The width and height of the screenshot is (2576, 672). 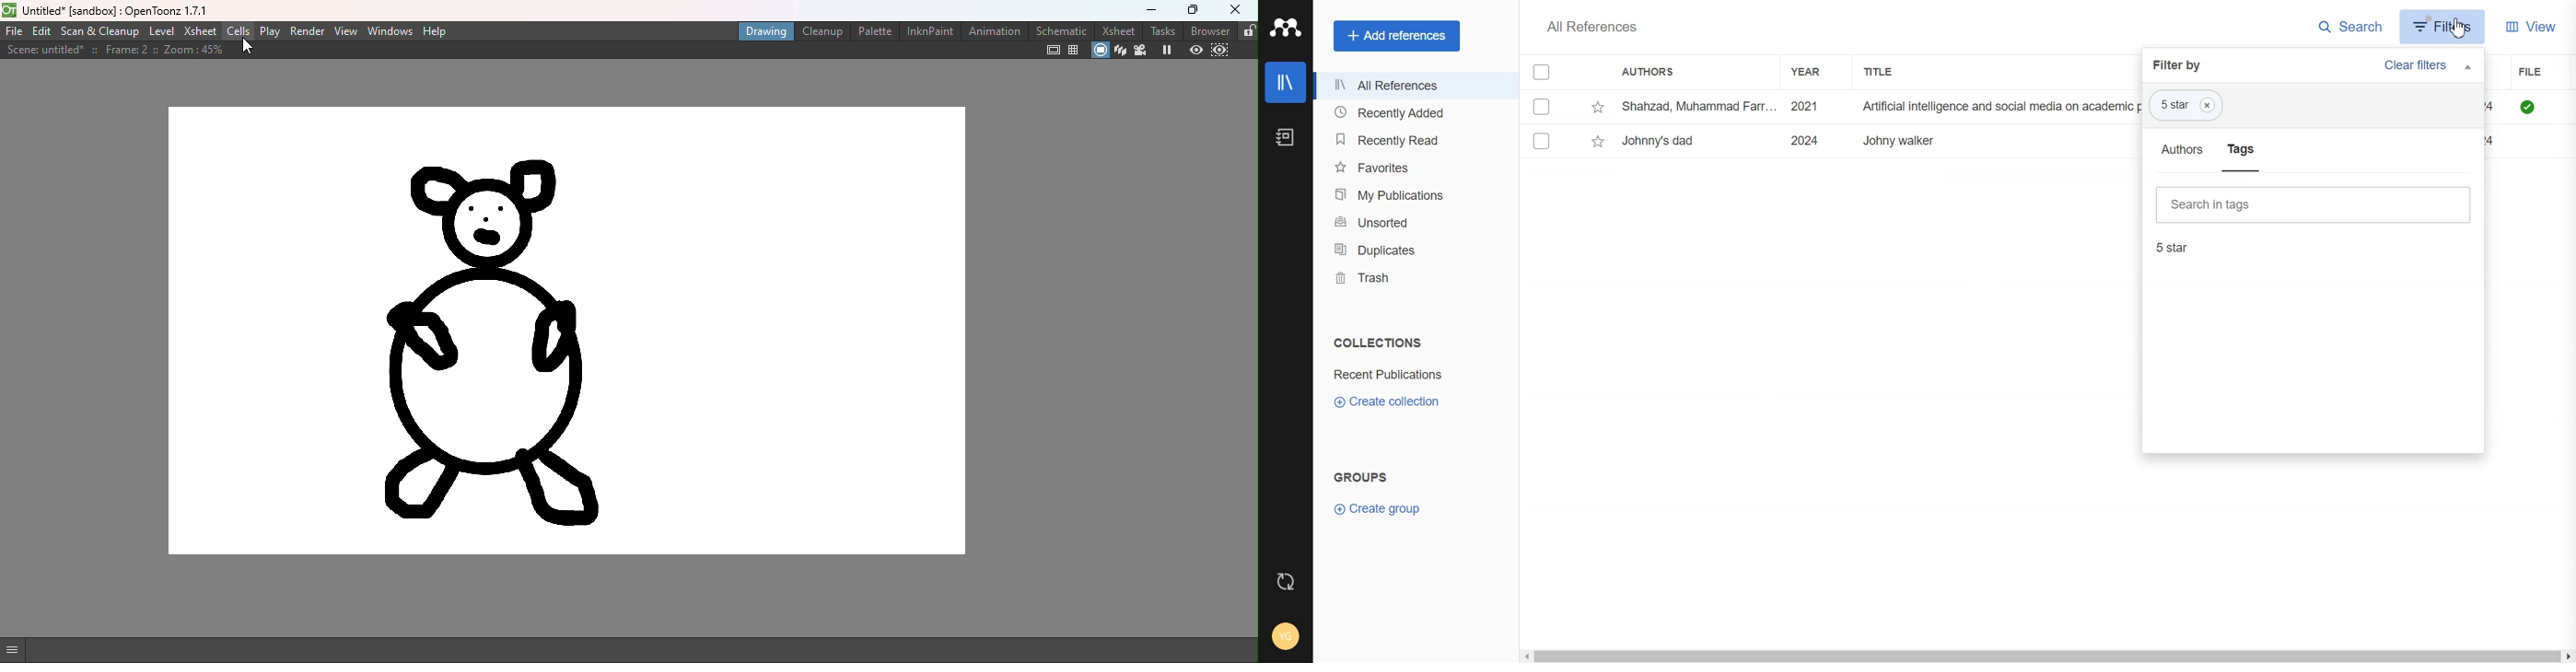 I want to click on Search, so click(x=2351, y=27).